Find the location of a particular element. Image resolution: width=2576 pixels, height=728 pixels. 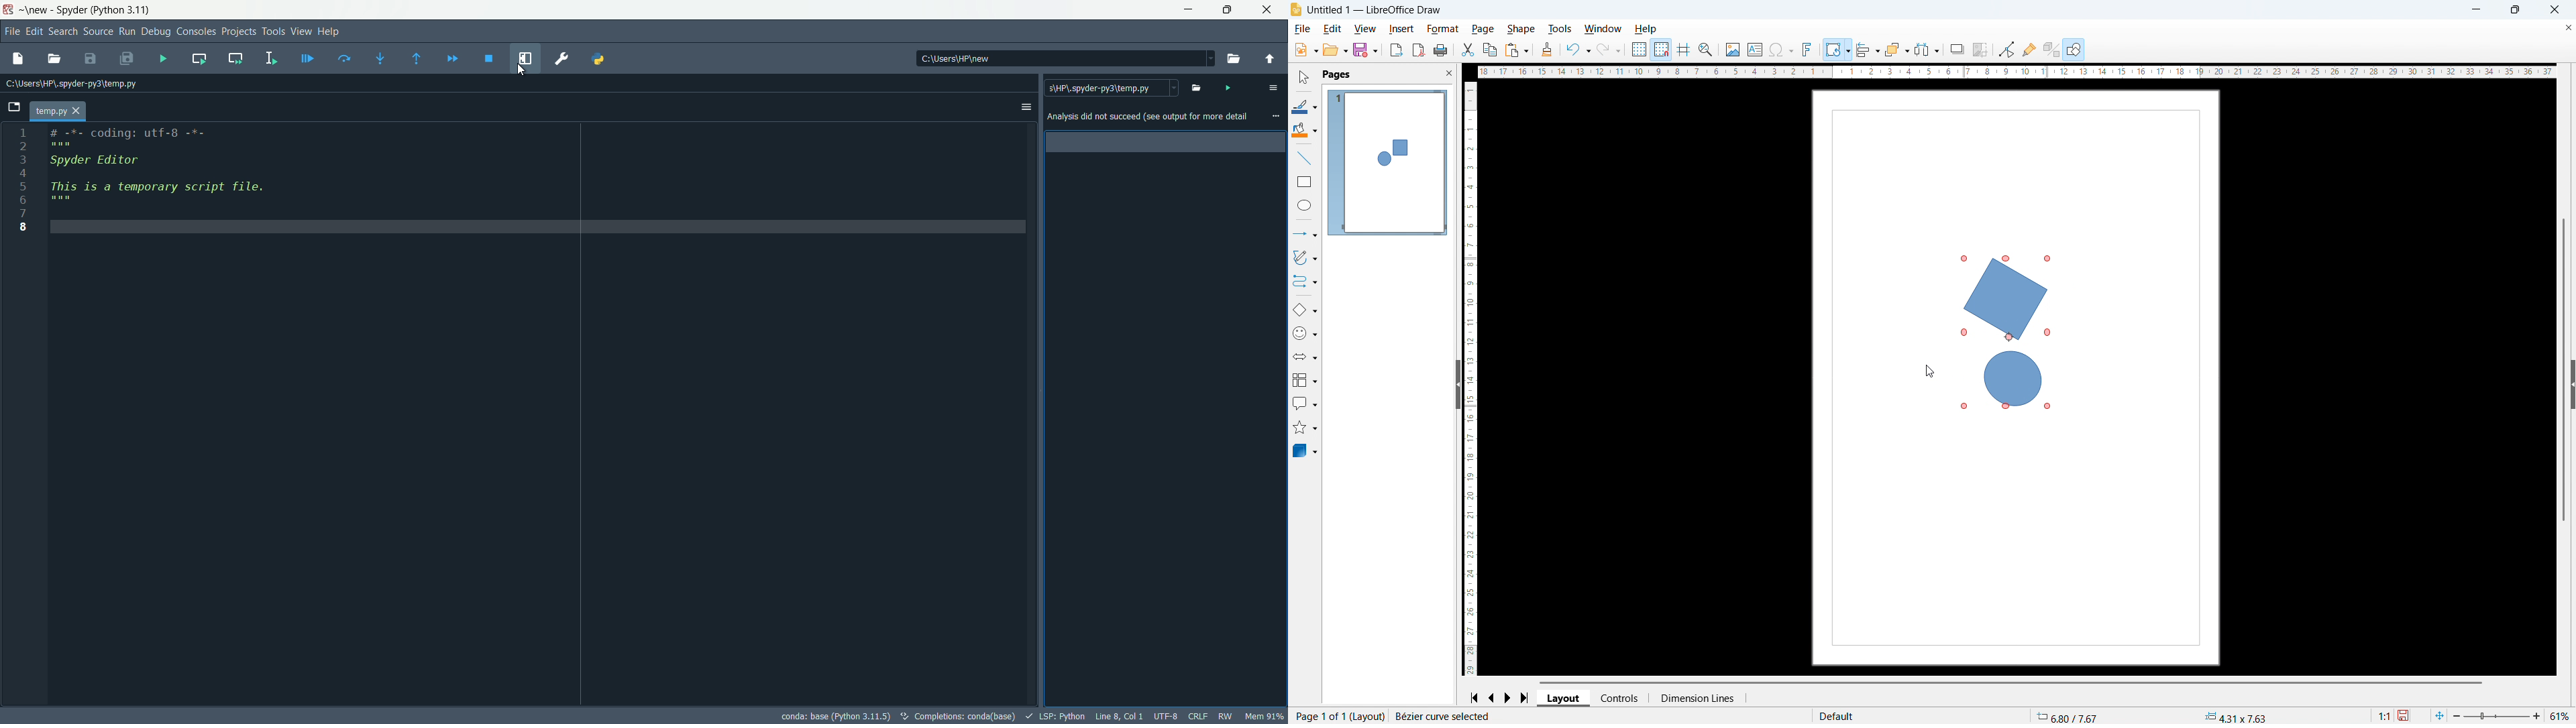

new file is located at coordinates (19, 58).